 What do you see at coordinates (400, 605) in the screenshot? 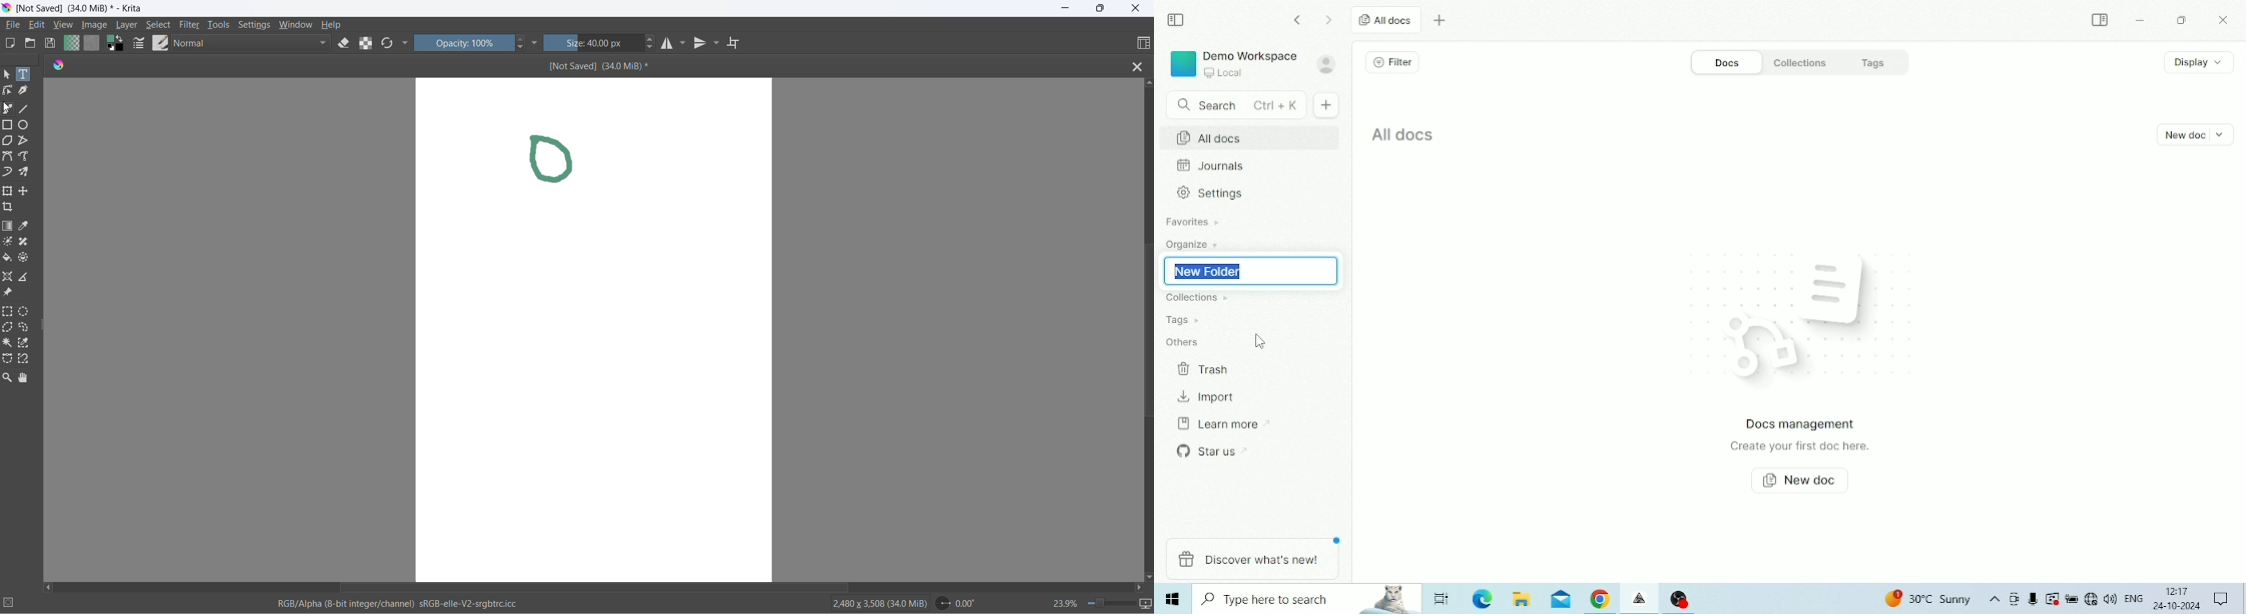
I see `RGB/Alpha (8-bit integer/channel) sRGb-elle-V2-srgbtrc.icc` at bounding box center [400, 605].